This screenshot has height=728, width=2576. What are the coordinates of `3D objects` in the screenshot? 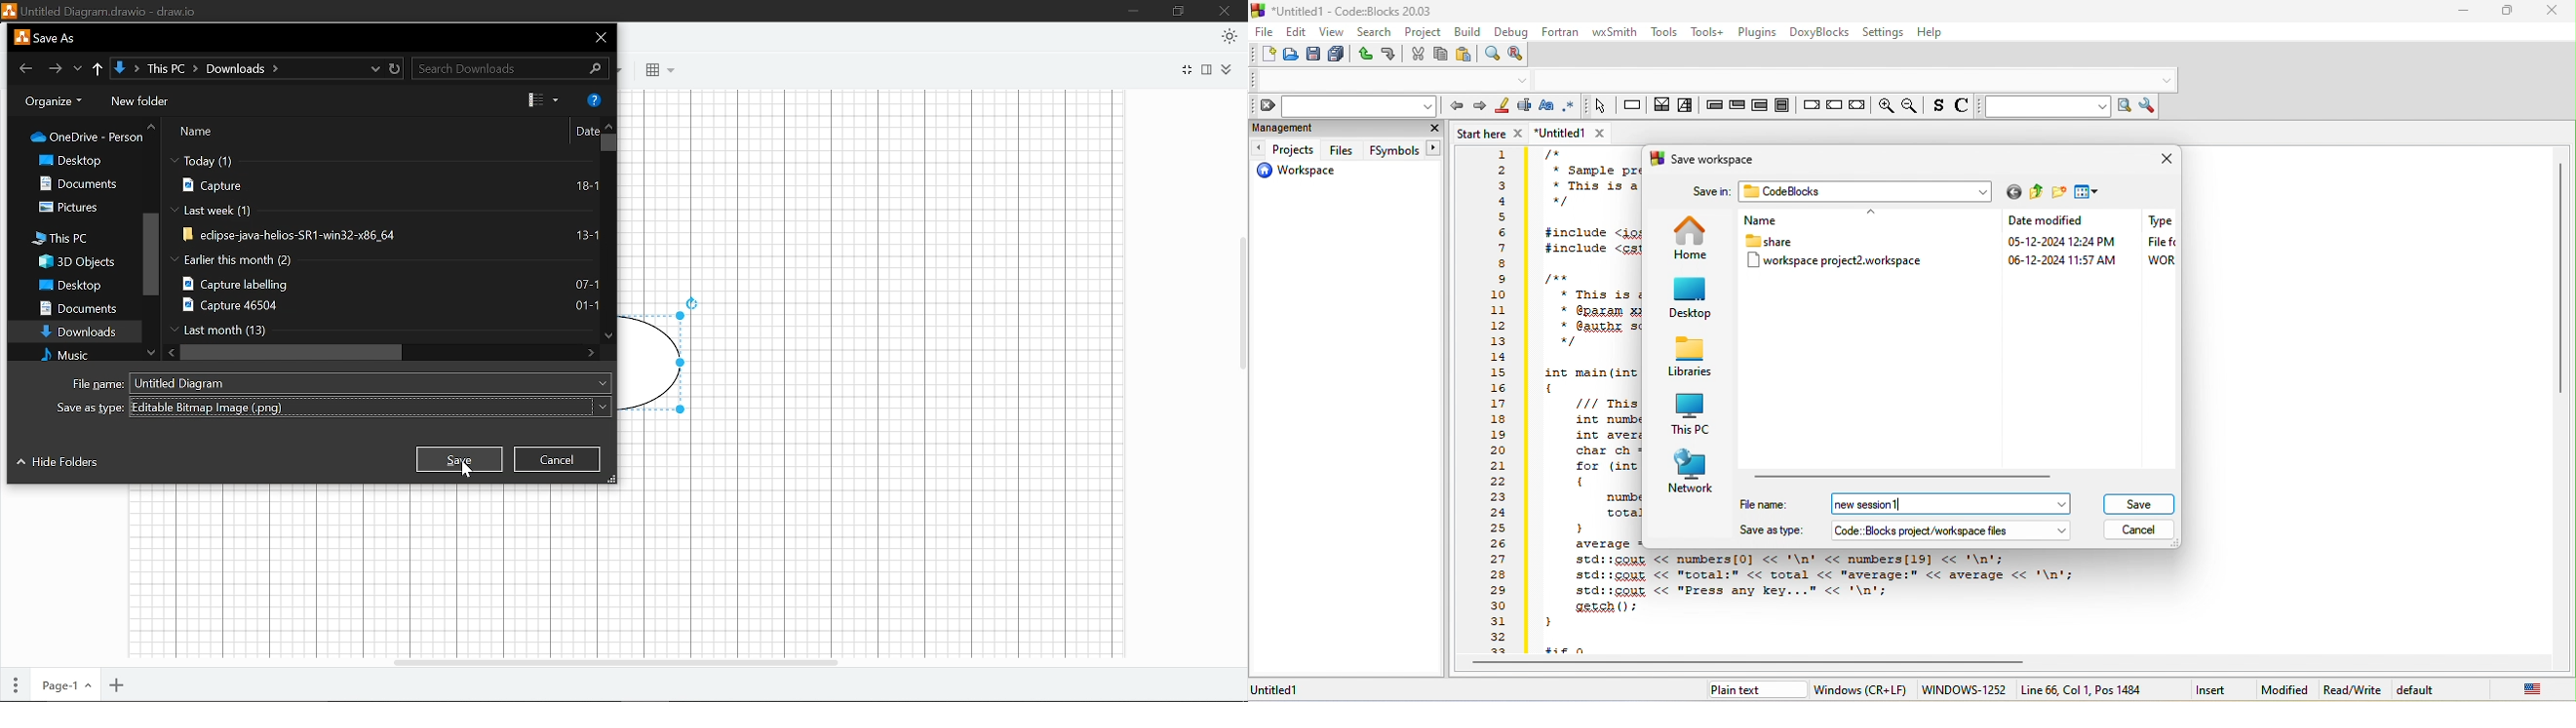 It's located at (75, 262).